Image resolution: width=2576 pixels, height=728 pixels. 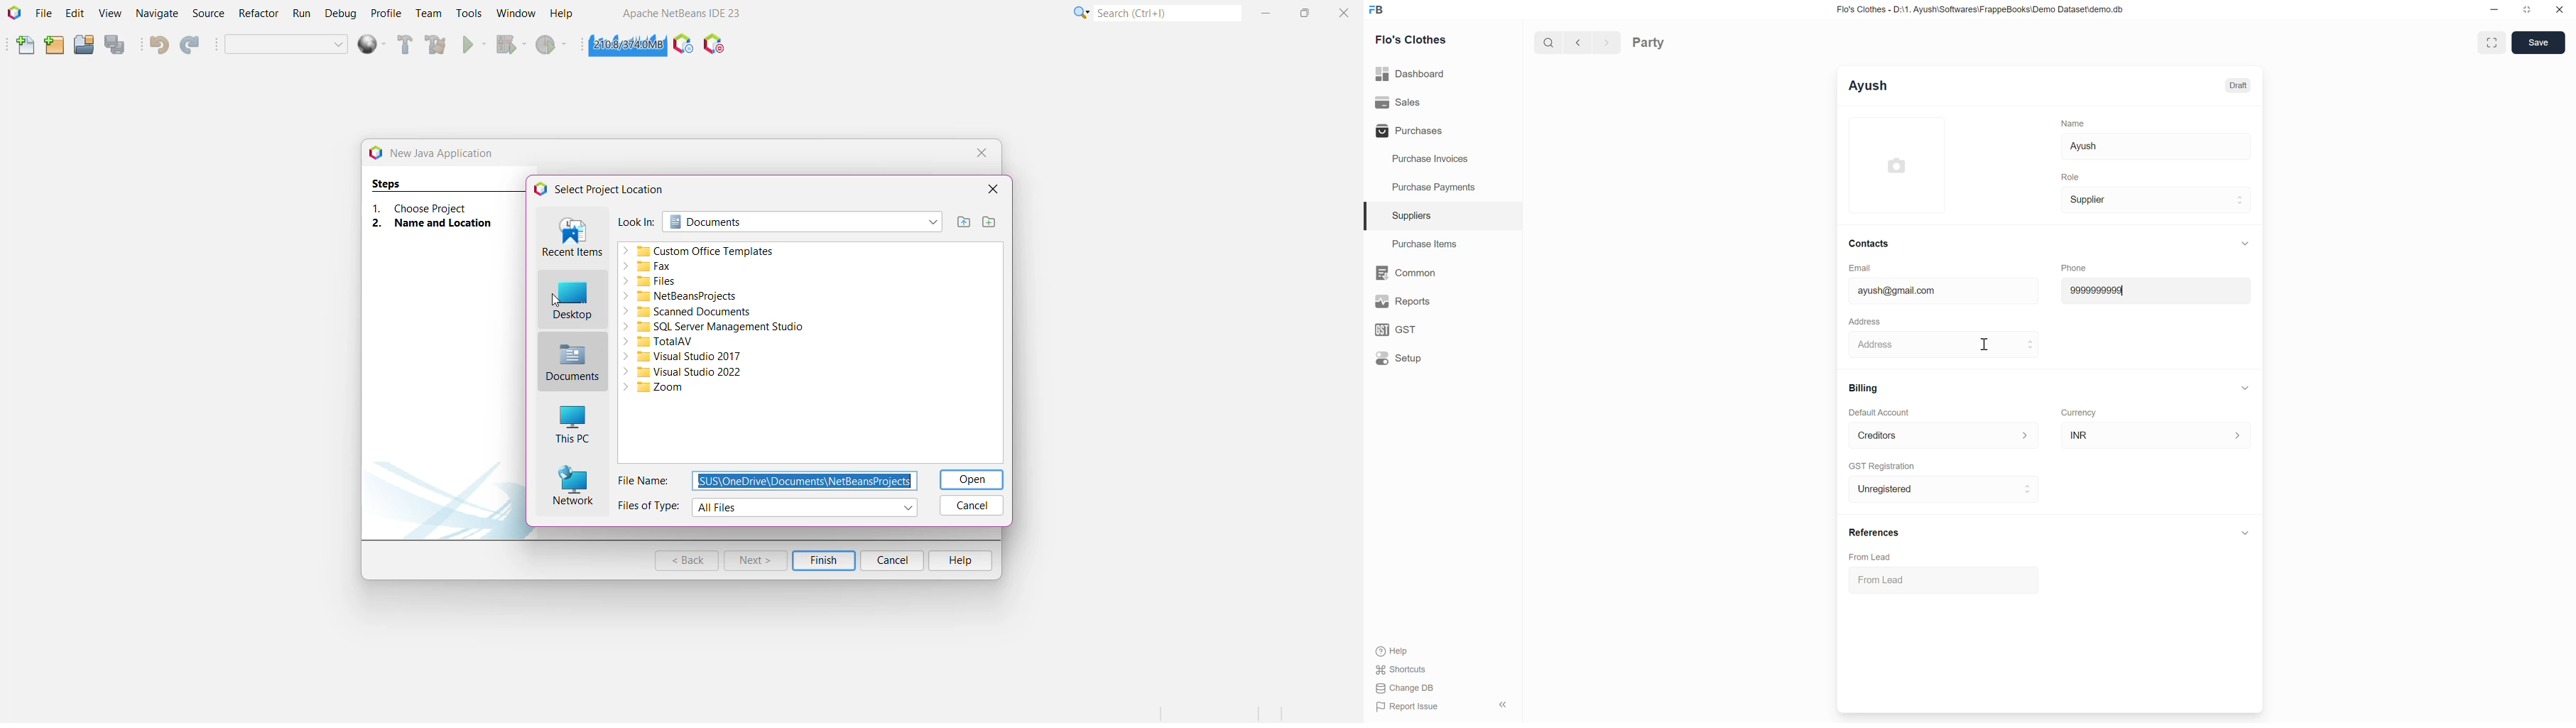 What do you see at coordinates (1869, 244) in the screenshot?
I see `Contacts` at bounding box center [1869, 244].